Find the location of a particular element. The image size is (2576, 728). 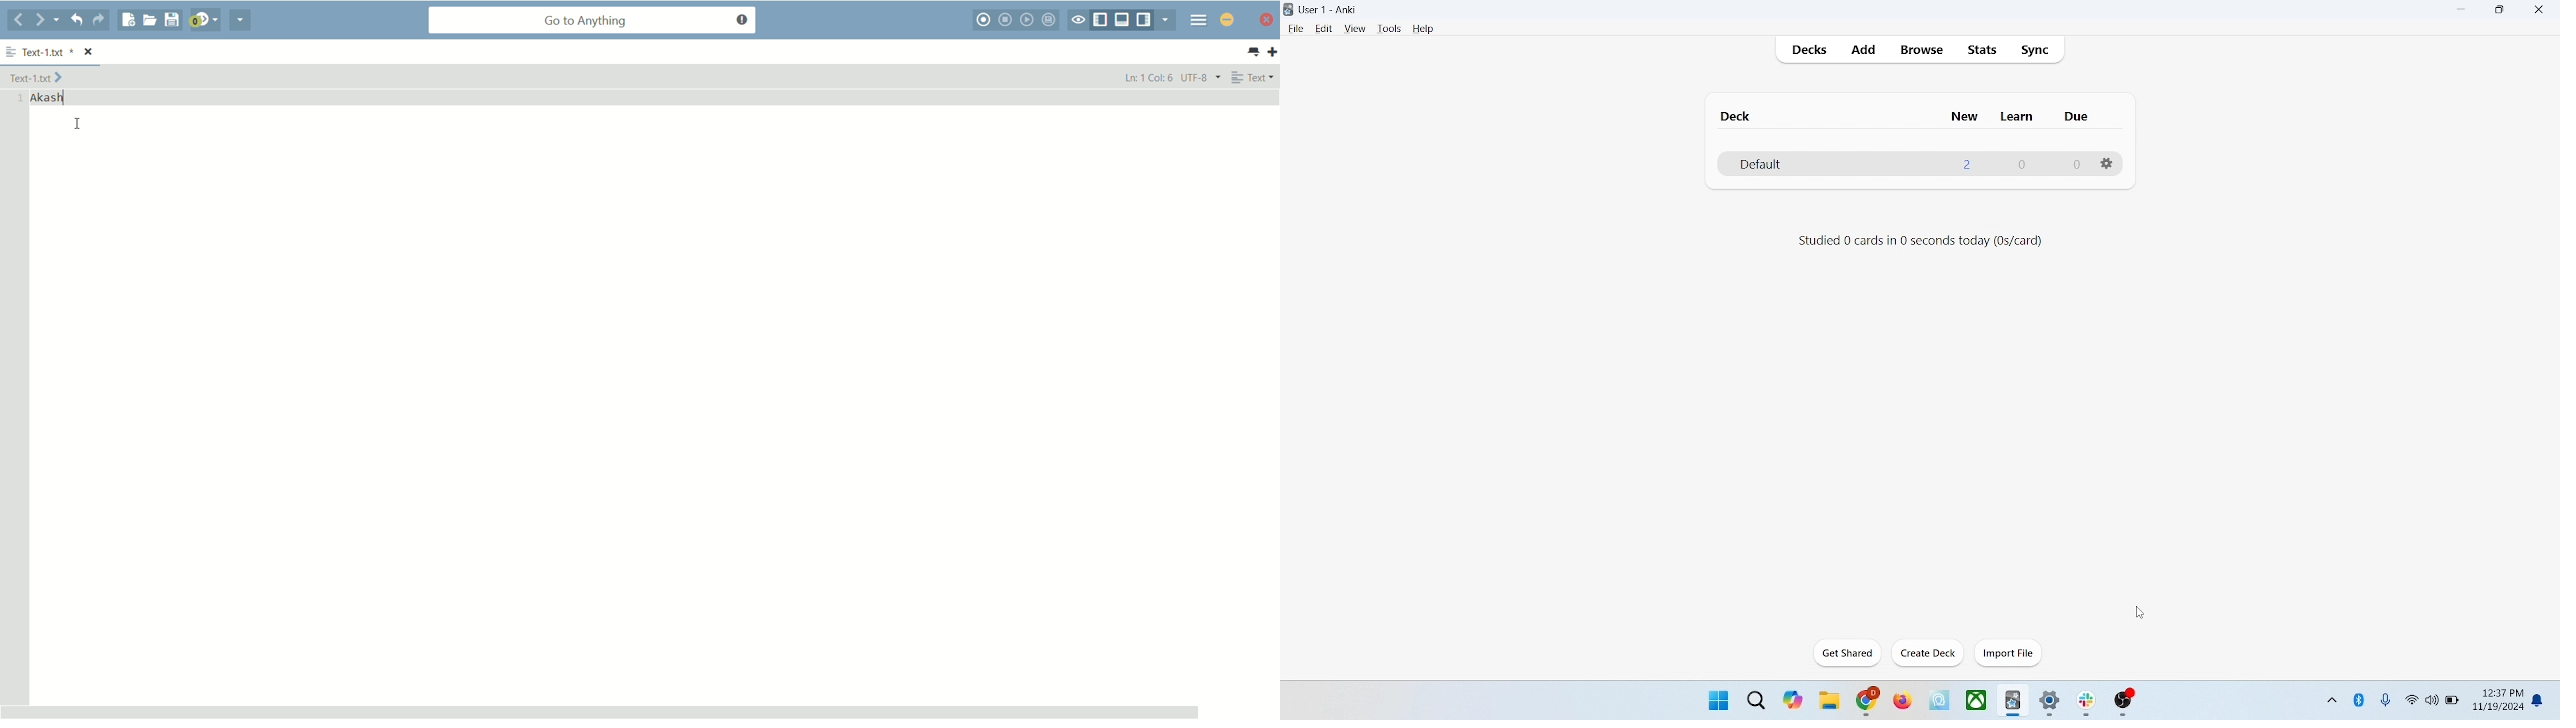

create deck is located at coordinates (1929, 653).